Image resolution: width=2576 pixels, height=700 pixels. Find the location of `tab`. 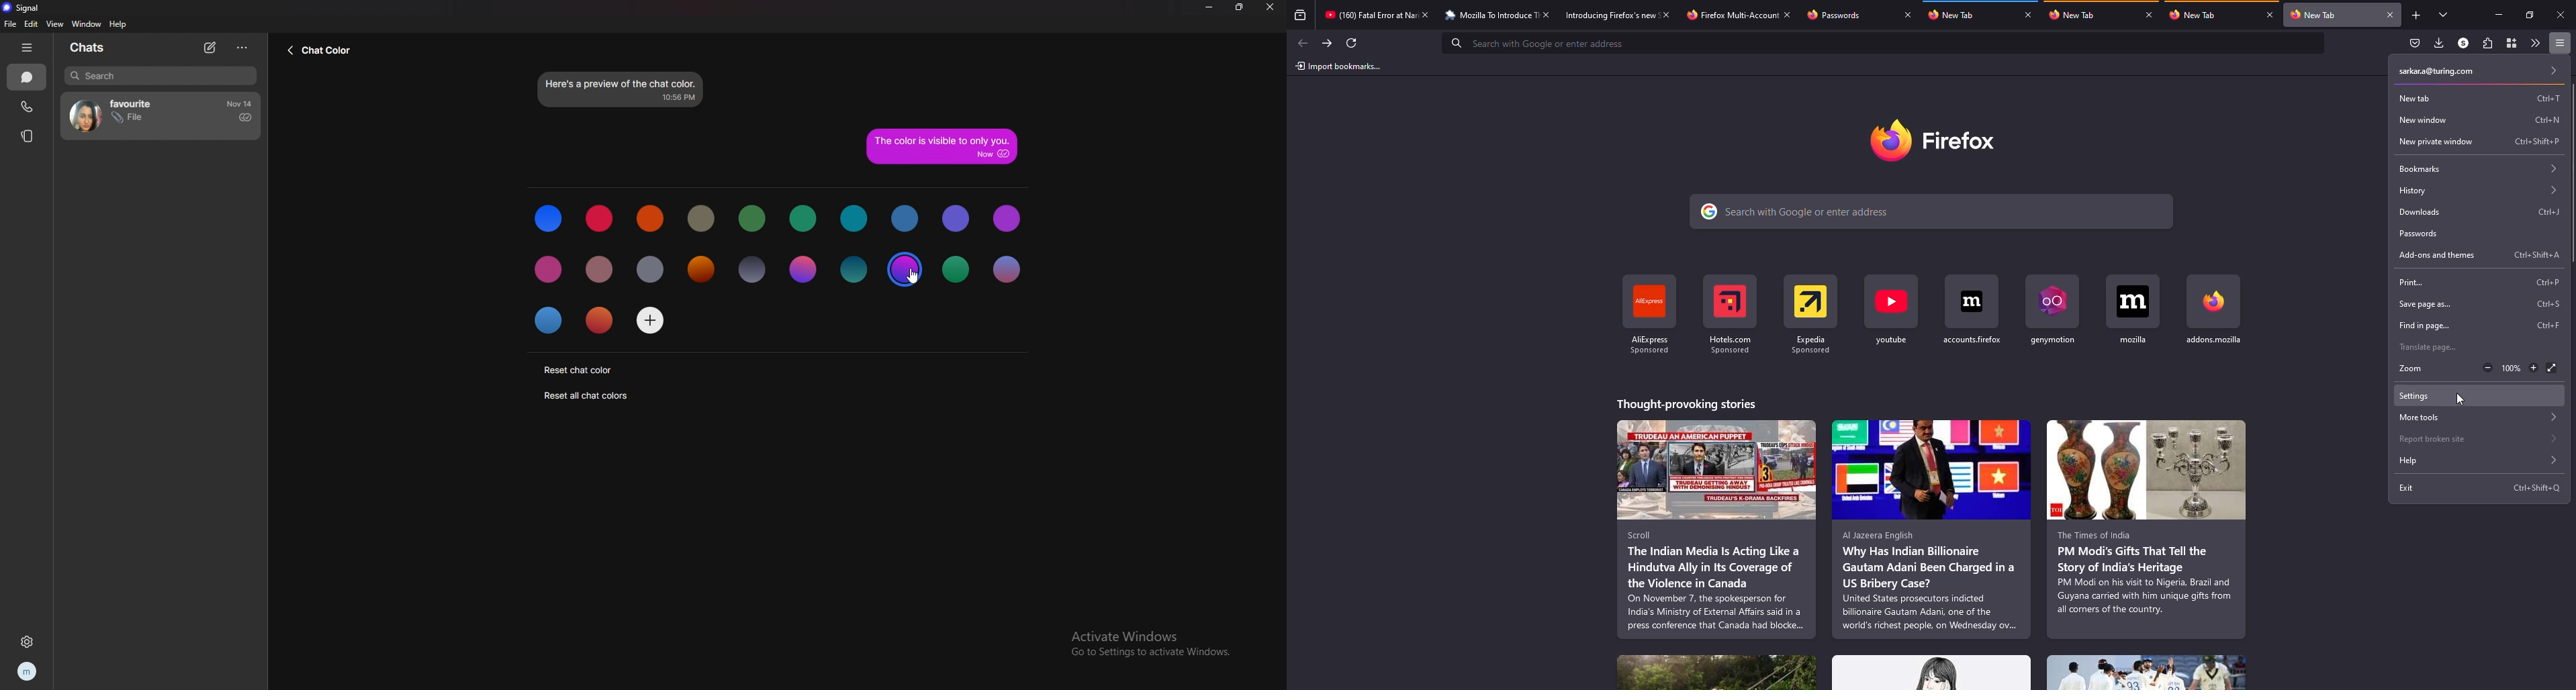

tab is located at coordinates (1833, 15).